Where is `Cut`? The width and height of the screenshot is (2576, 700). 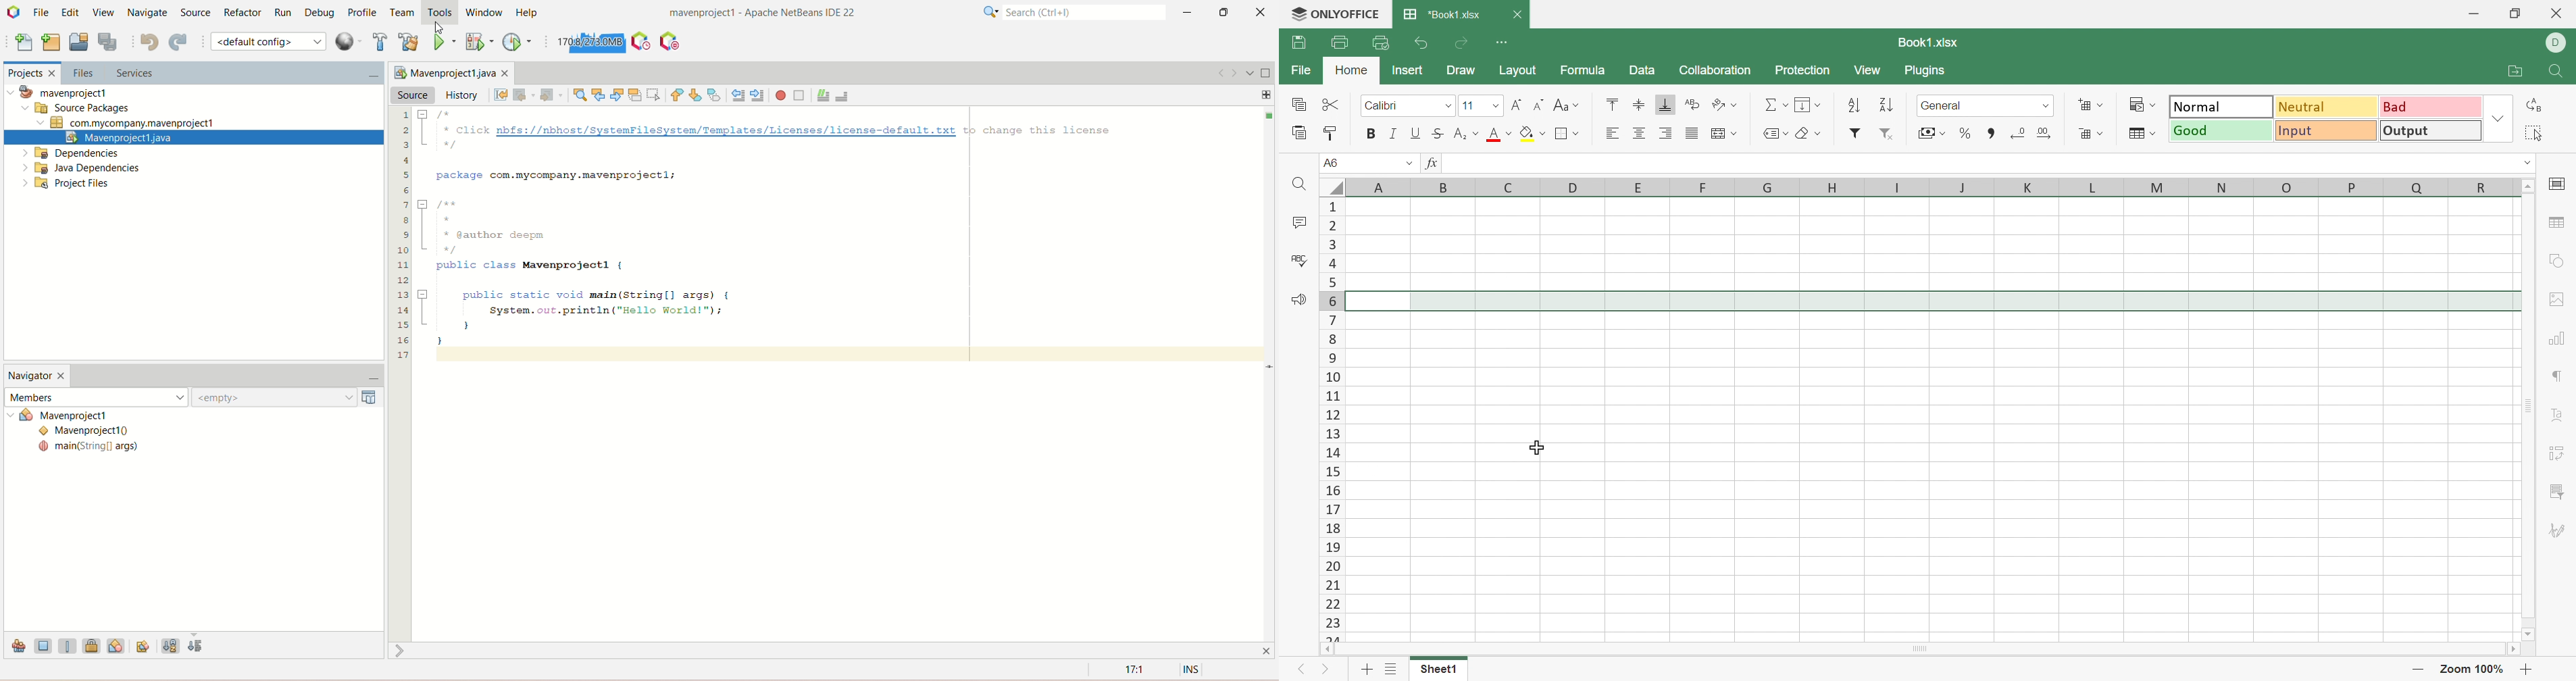 Cut is located at coordinates (1334, 106).